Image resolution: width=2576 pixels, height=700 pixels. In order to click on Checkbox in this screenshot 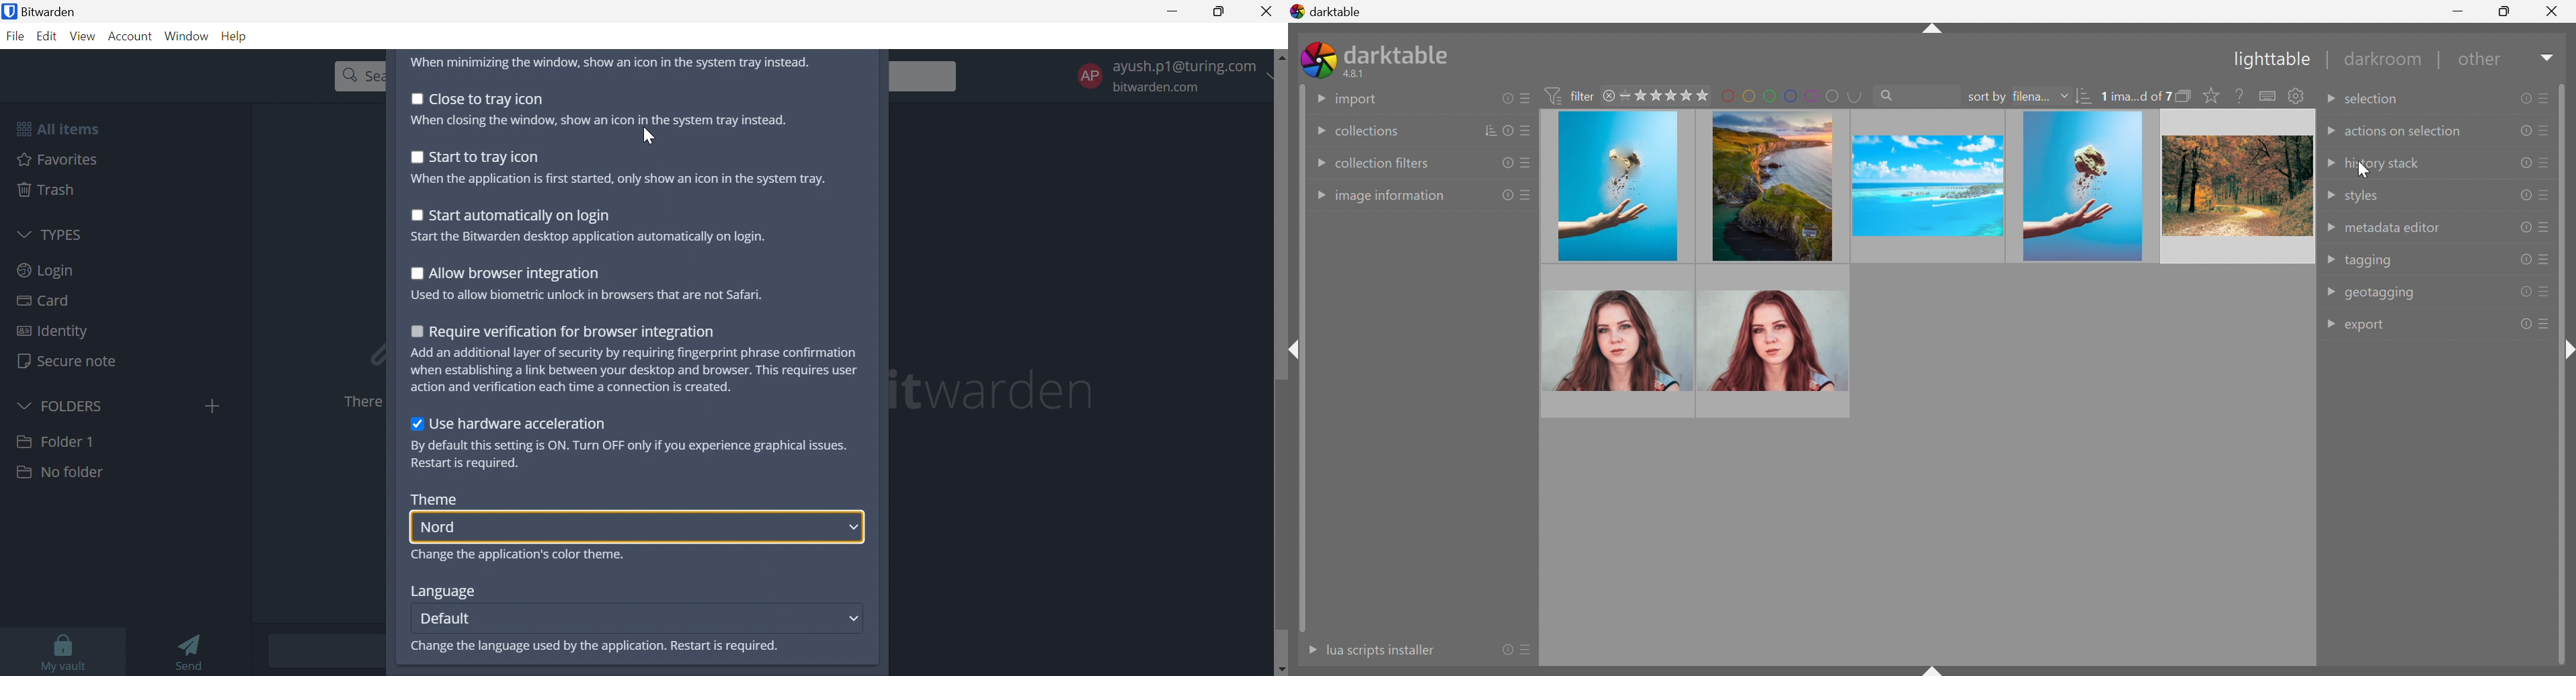, I will do `click(414, 214)`.